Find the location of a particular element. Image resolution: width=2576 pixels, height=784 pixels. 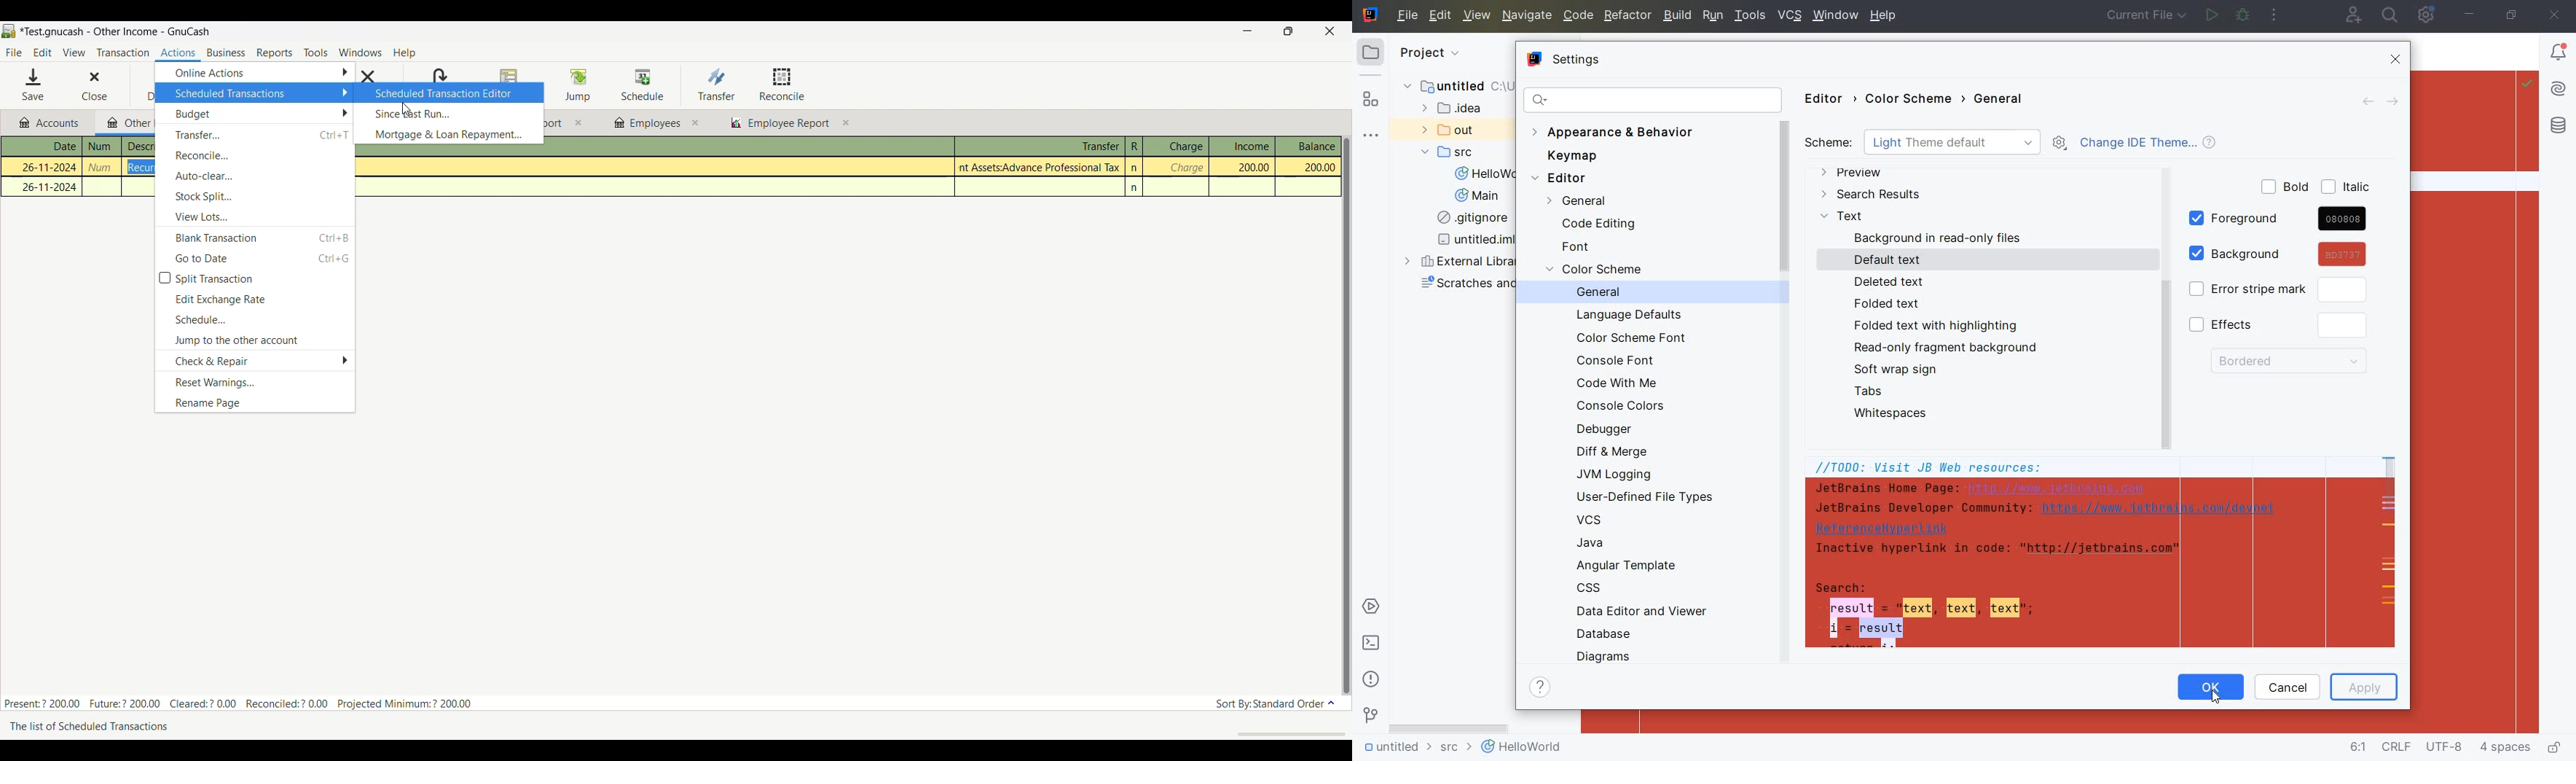

num is located at coordinates (101, 147).